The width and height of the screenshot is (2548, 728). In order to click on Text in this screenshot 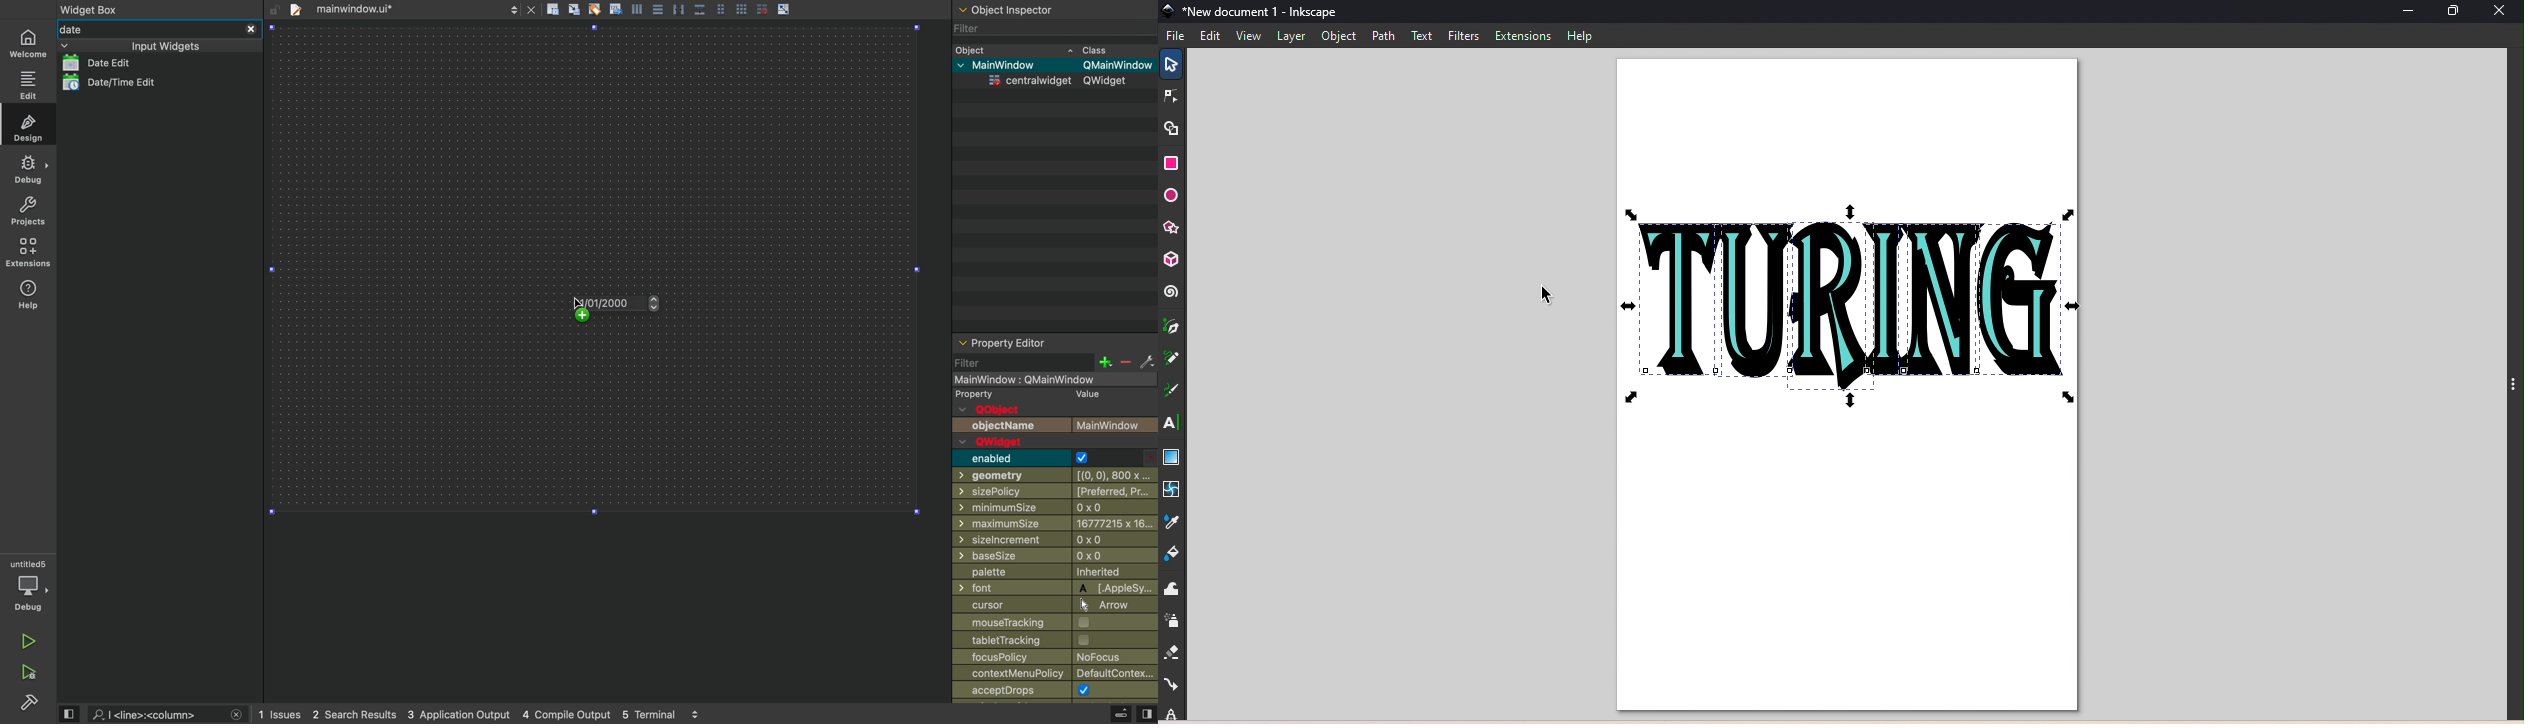, I will do `click(1423, 36)`.